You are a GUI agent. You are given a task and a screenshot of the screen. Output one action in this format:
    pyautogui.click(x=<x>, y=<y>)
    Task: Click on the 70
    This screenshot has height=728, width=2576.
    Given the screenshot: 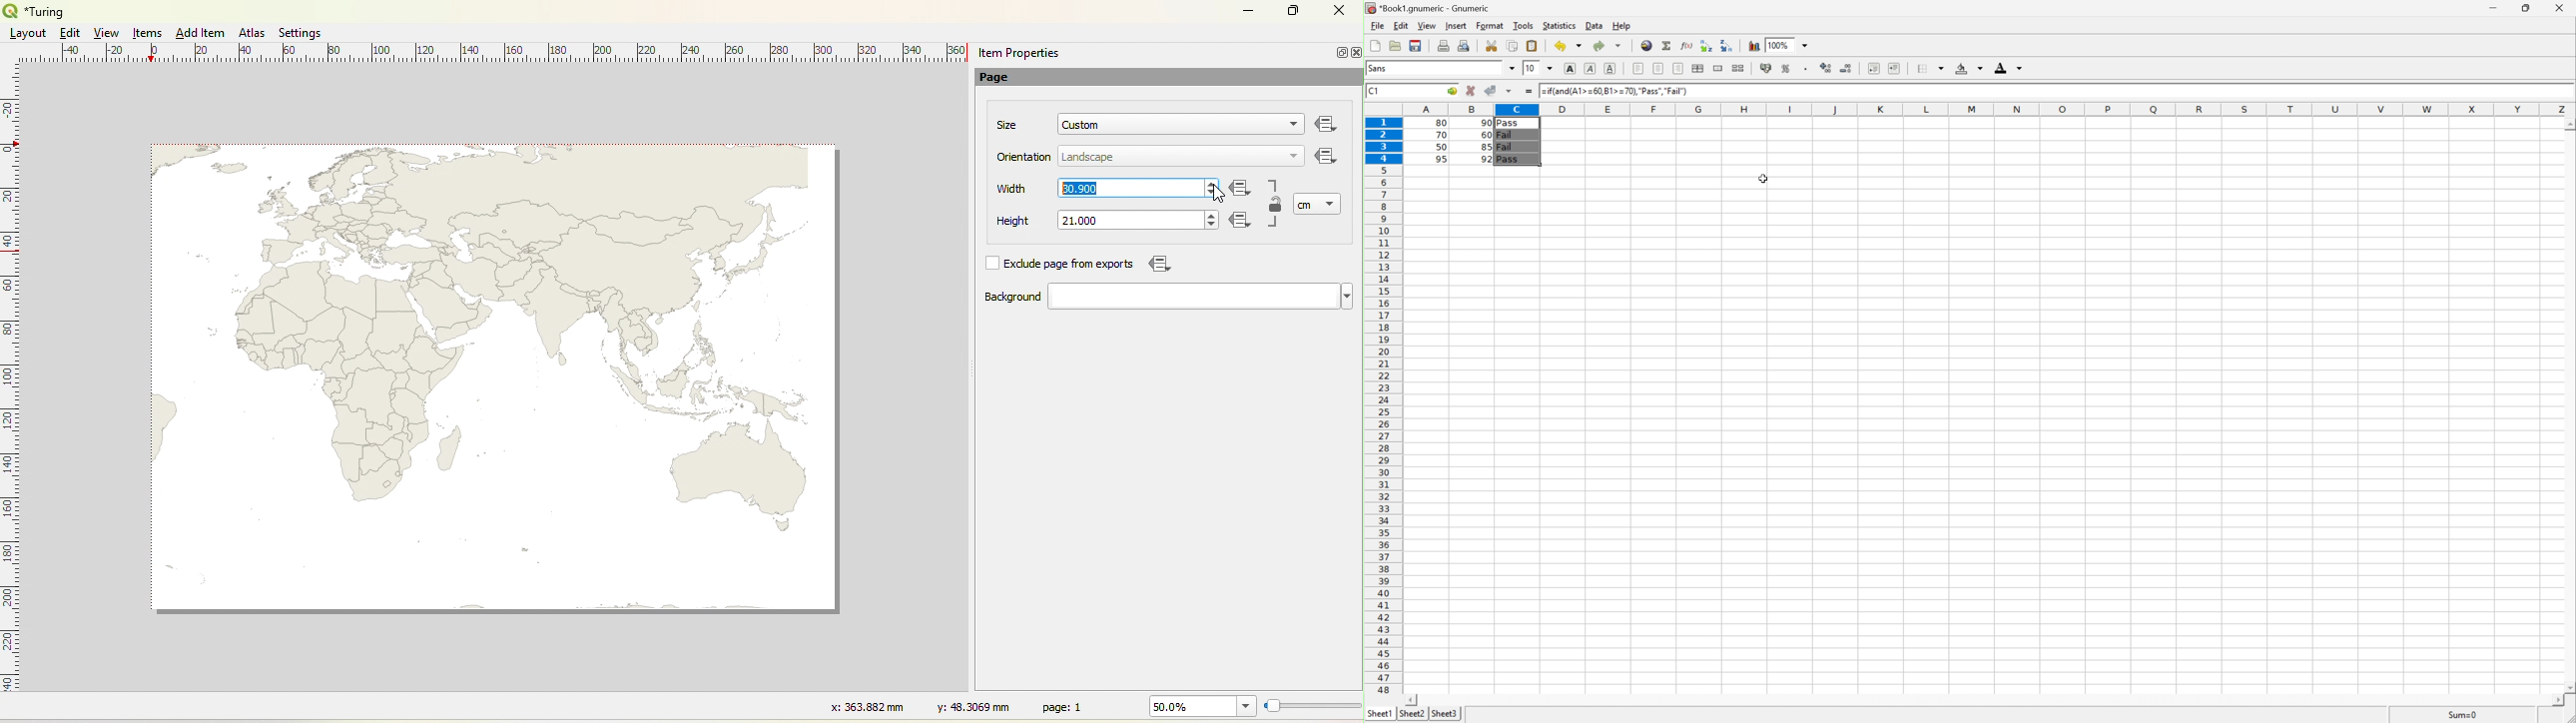 What is the action you would take?
    pyautogui.click(x=1442, y=136)
    